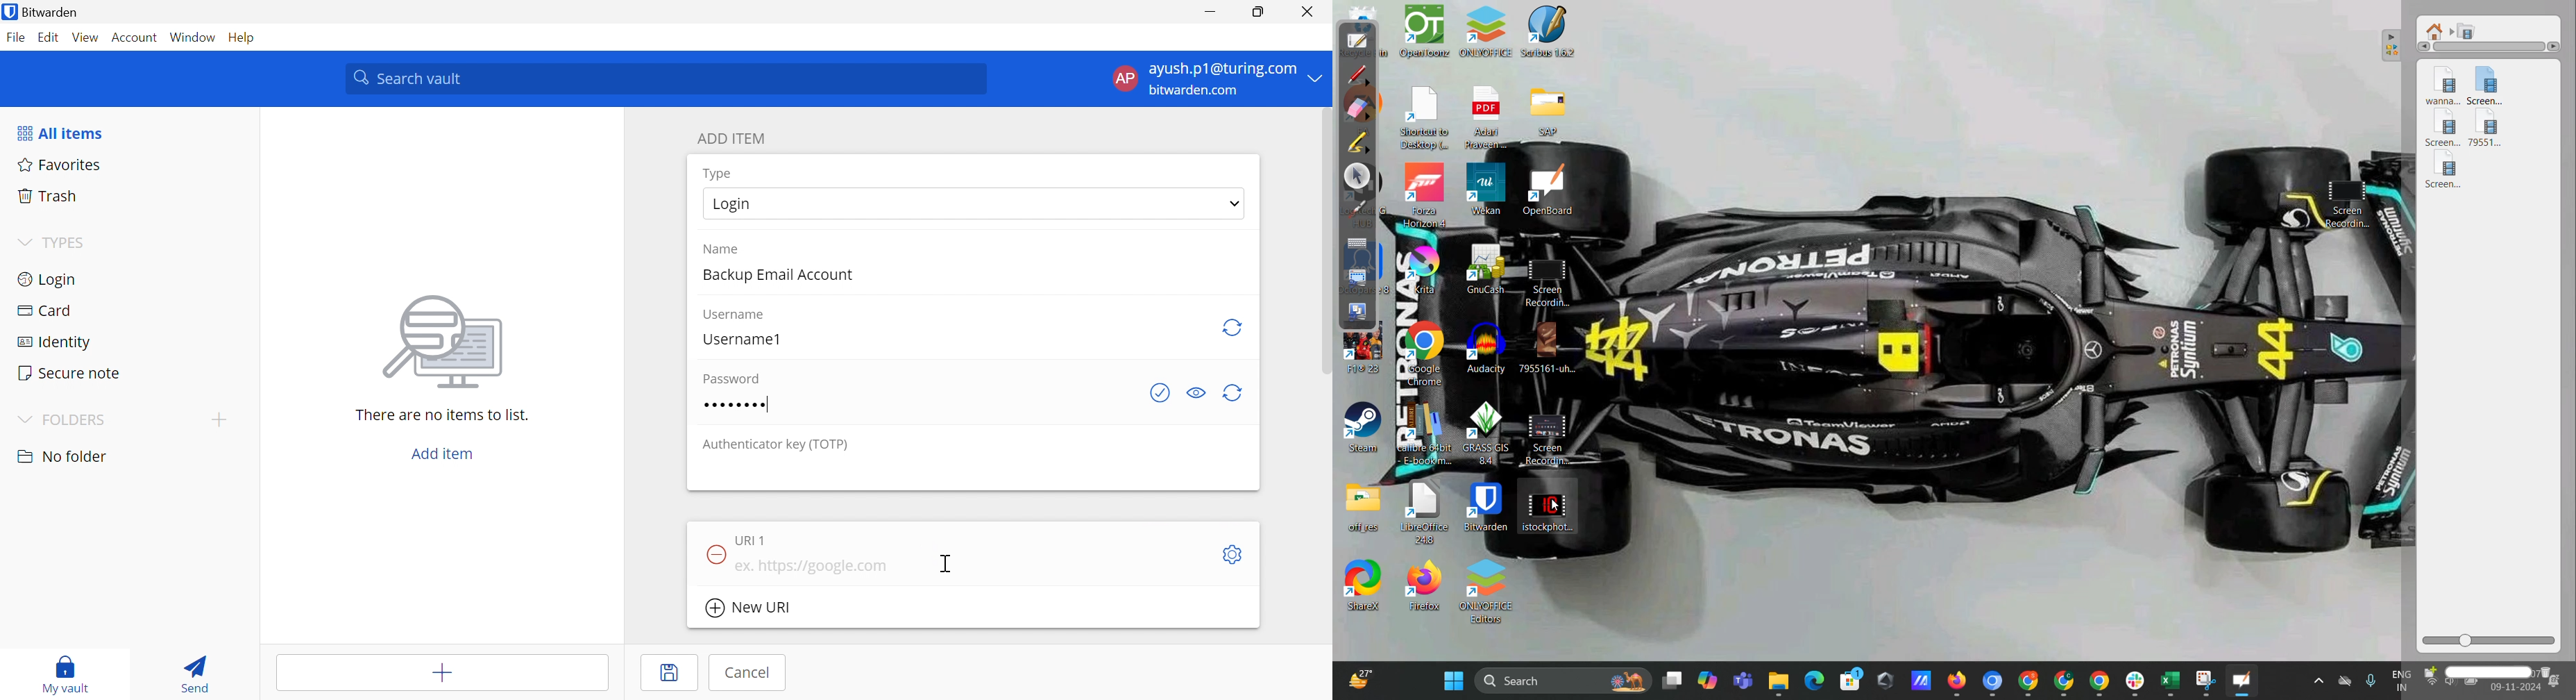  What do you see at coordinates (63, 458) in the screenshot?
I see `No folder` at bounding box center [63, 458].